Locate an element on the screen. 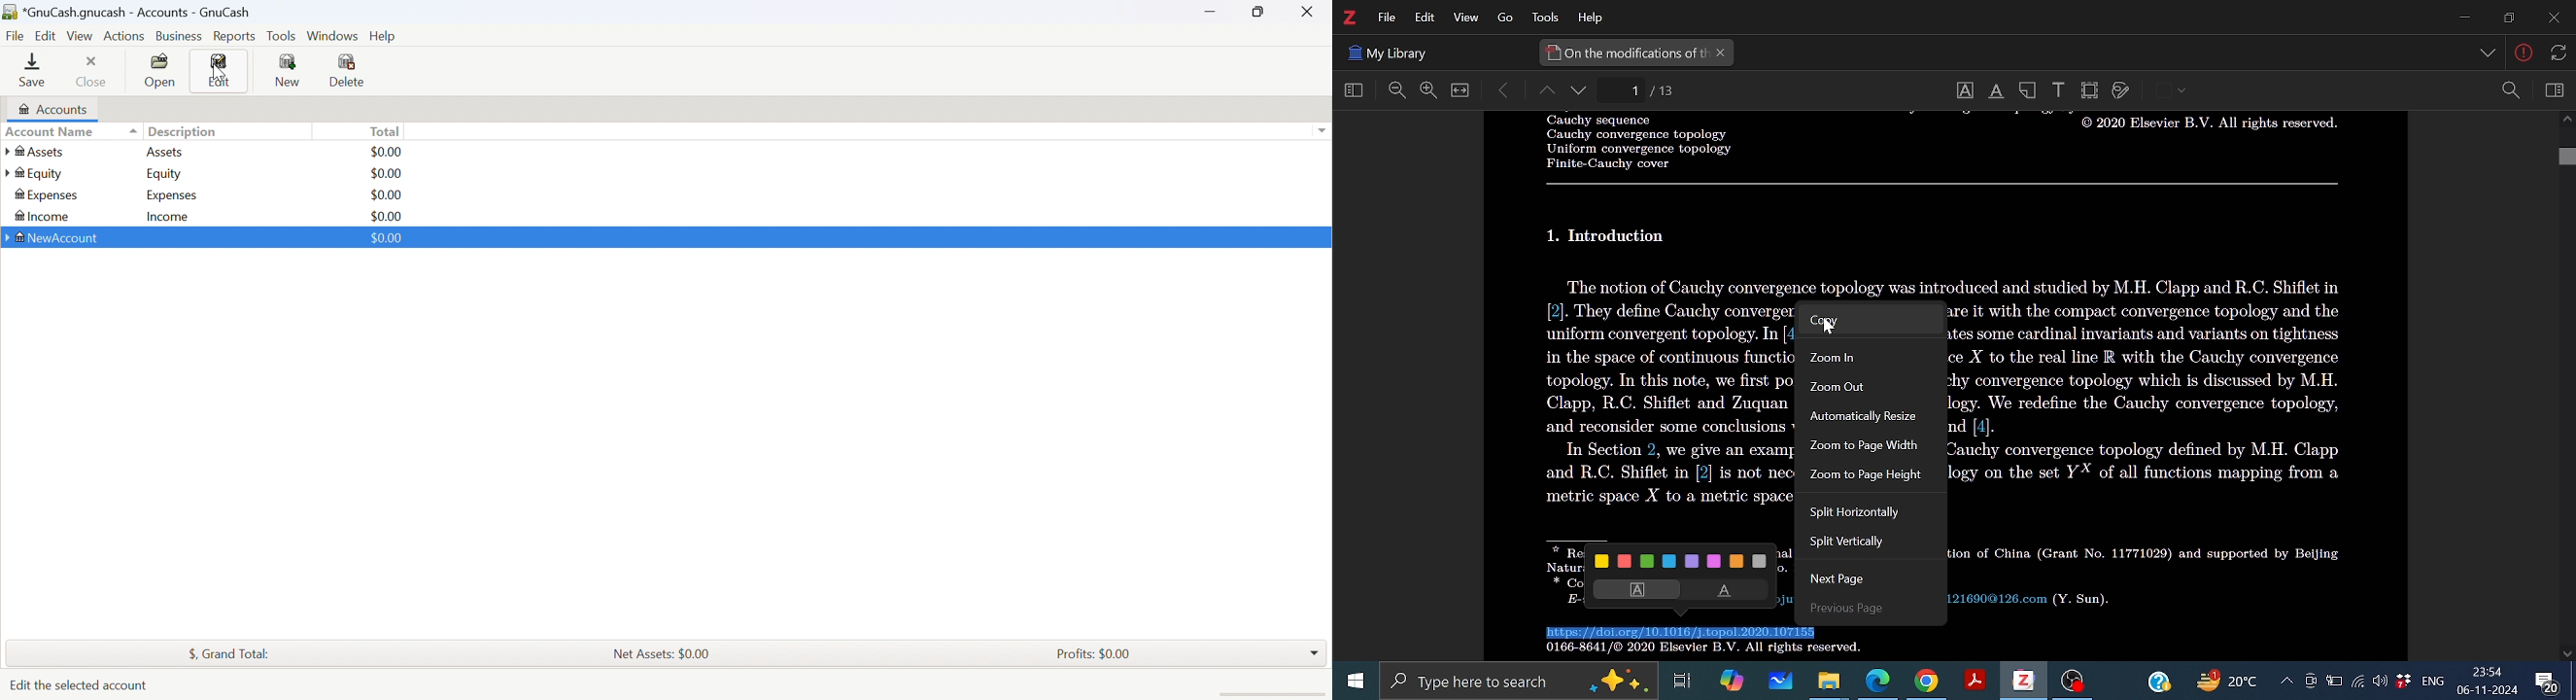 The image size is (2576, 700). Zotero is located at coordinates (1349, 18).